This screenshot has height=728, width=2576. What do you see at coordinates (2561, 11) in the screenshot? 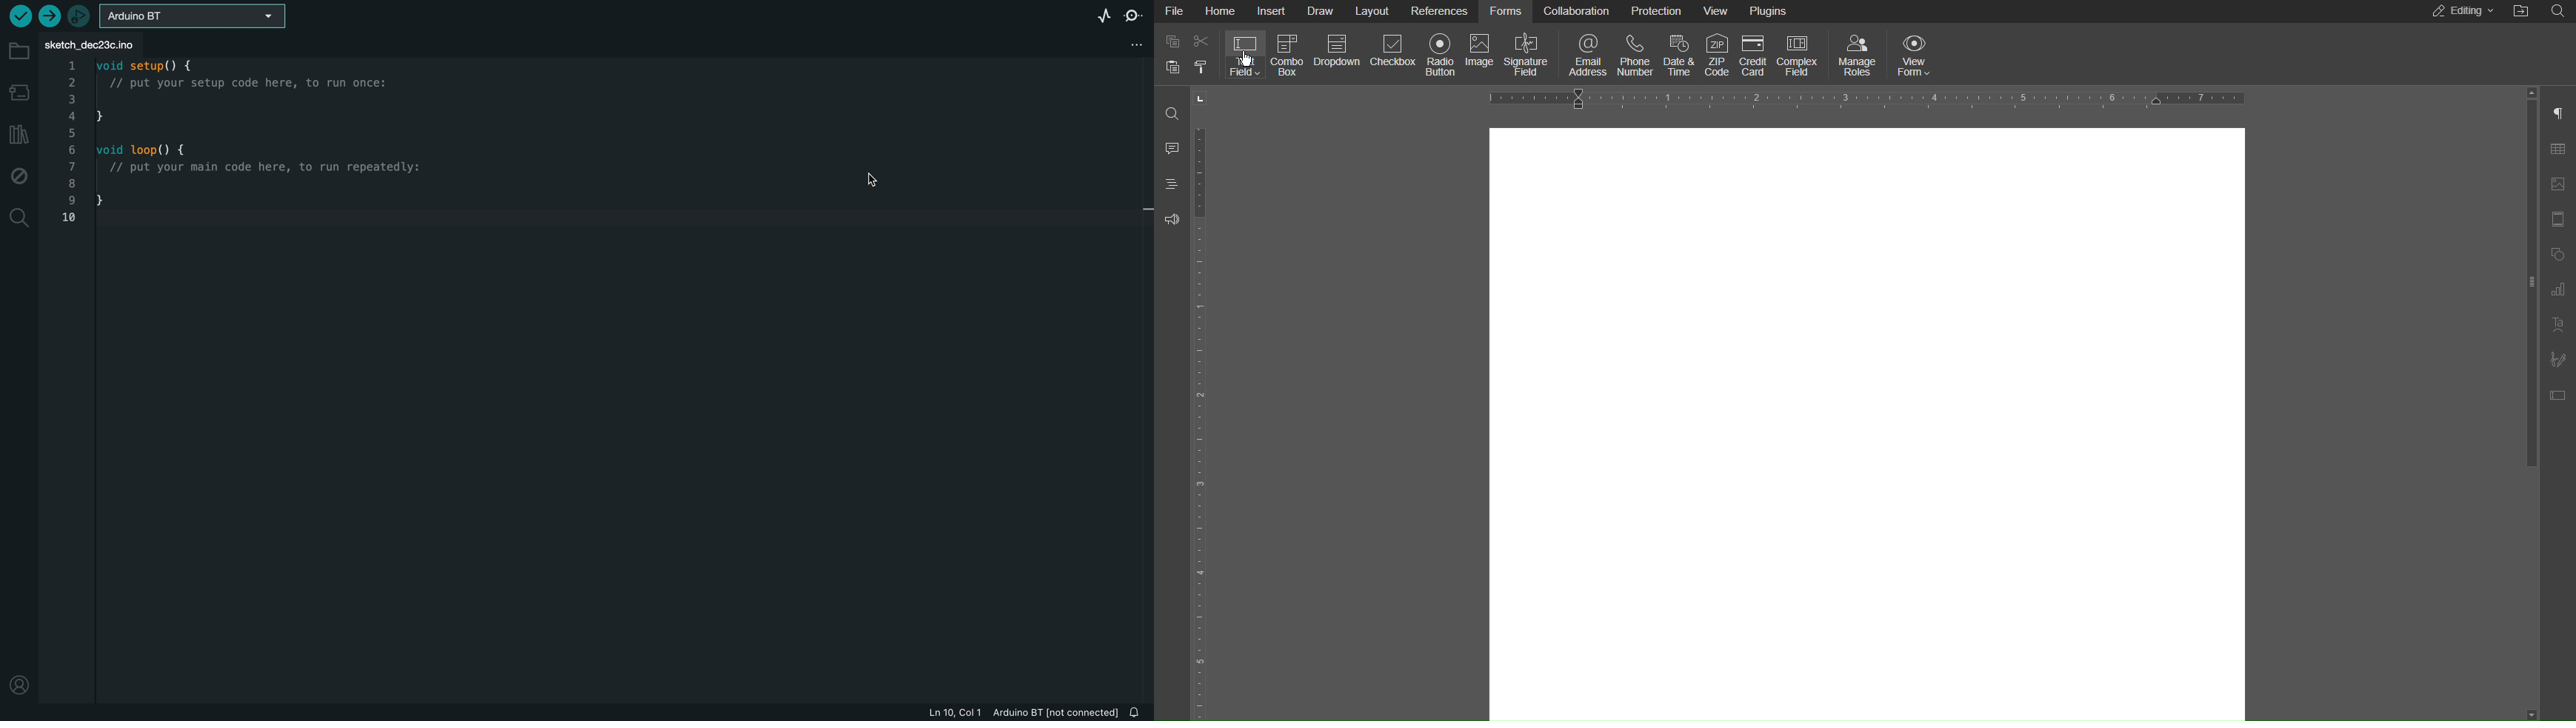
I see `Search` at bounding box center [2561, 11].